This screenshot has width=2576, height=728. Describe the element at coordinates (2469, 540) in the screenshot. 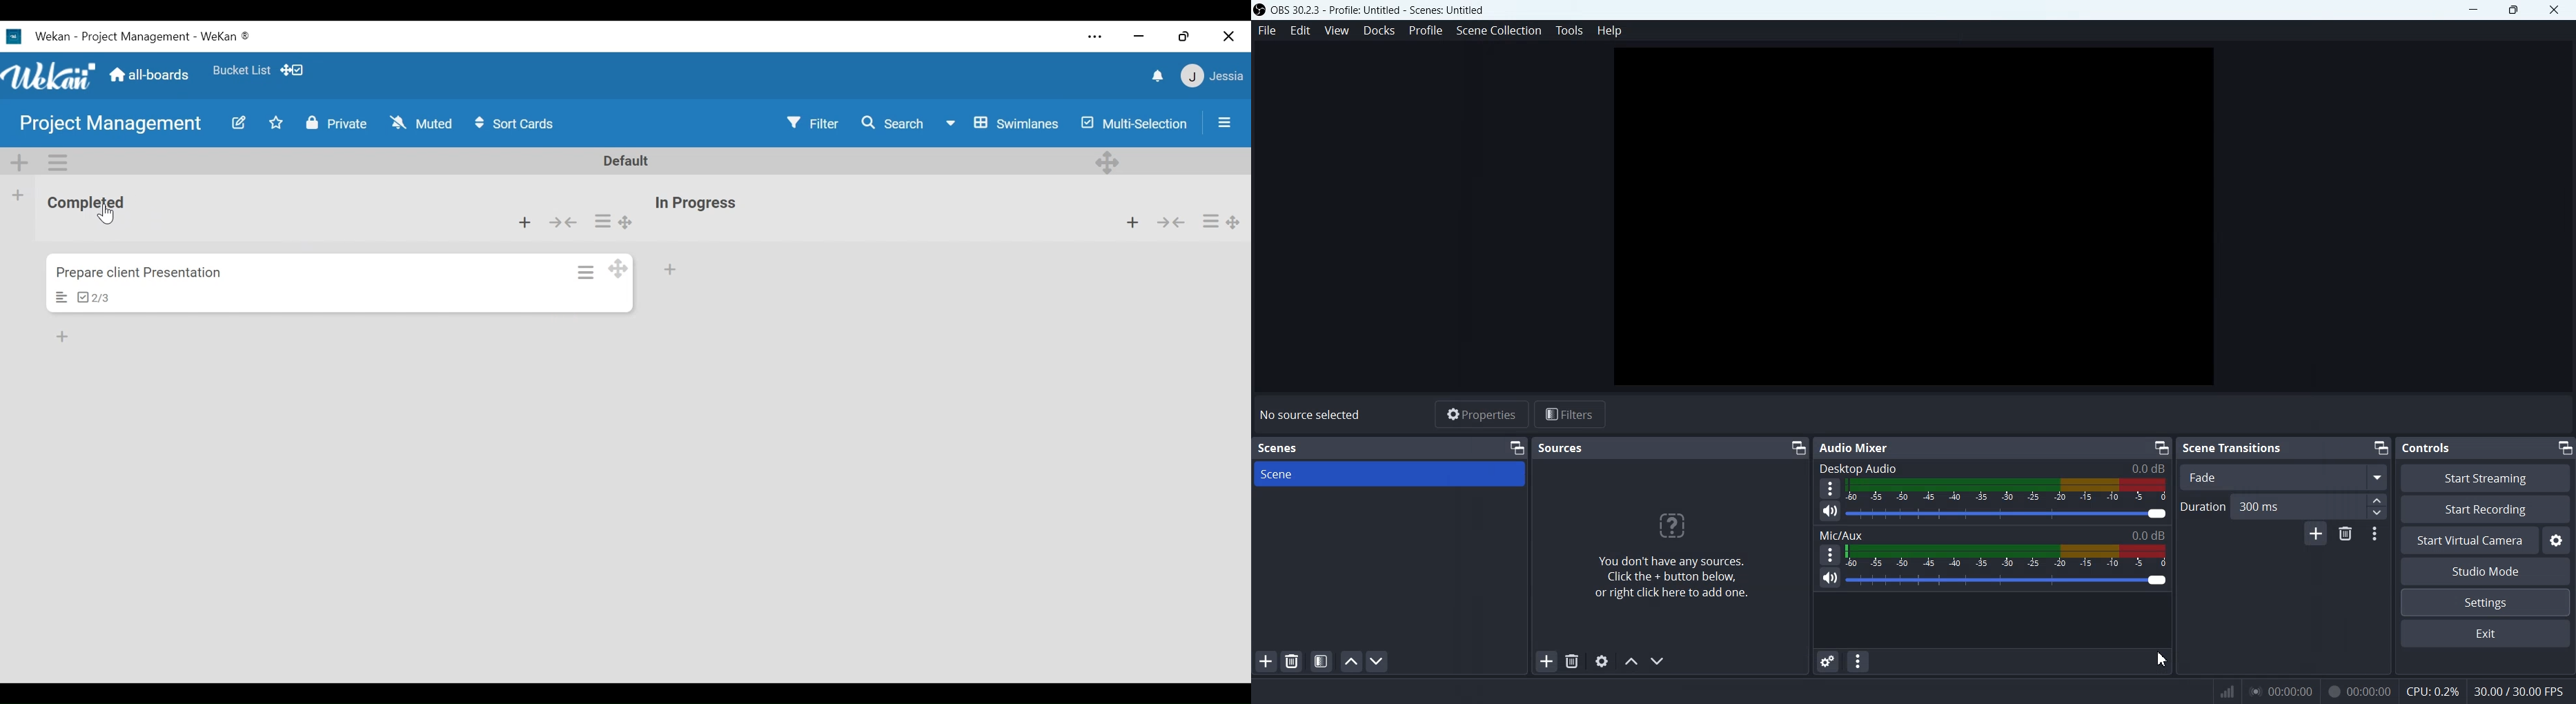

I see `Start Virtual Camera` at that location.